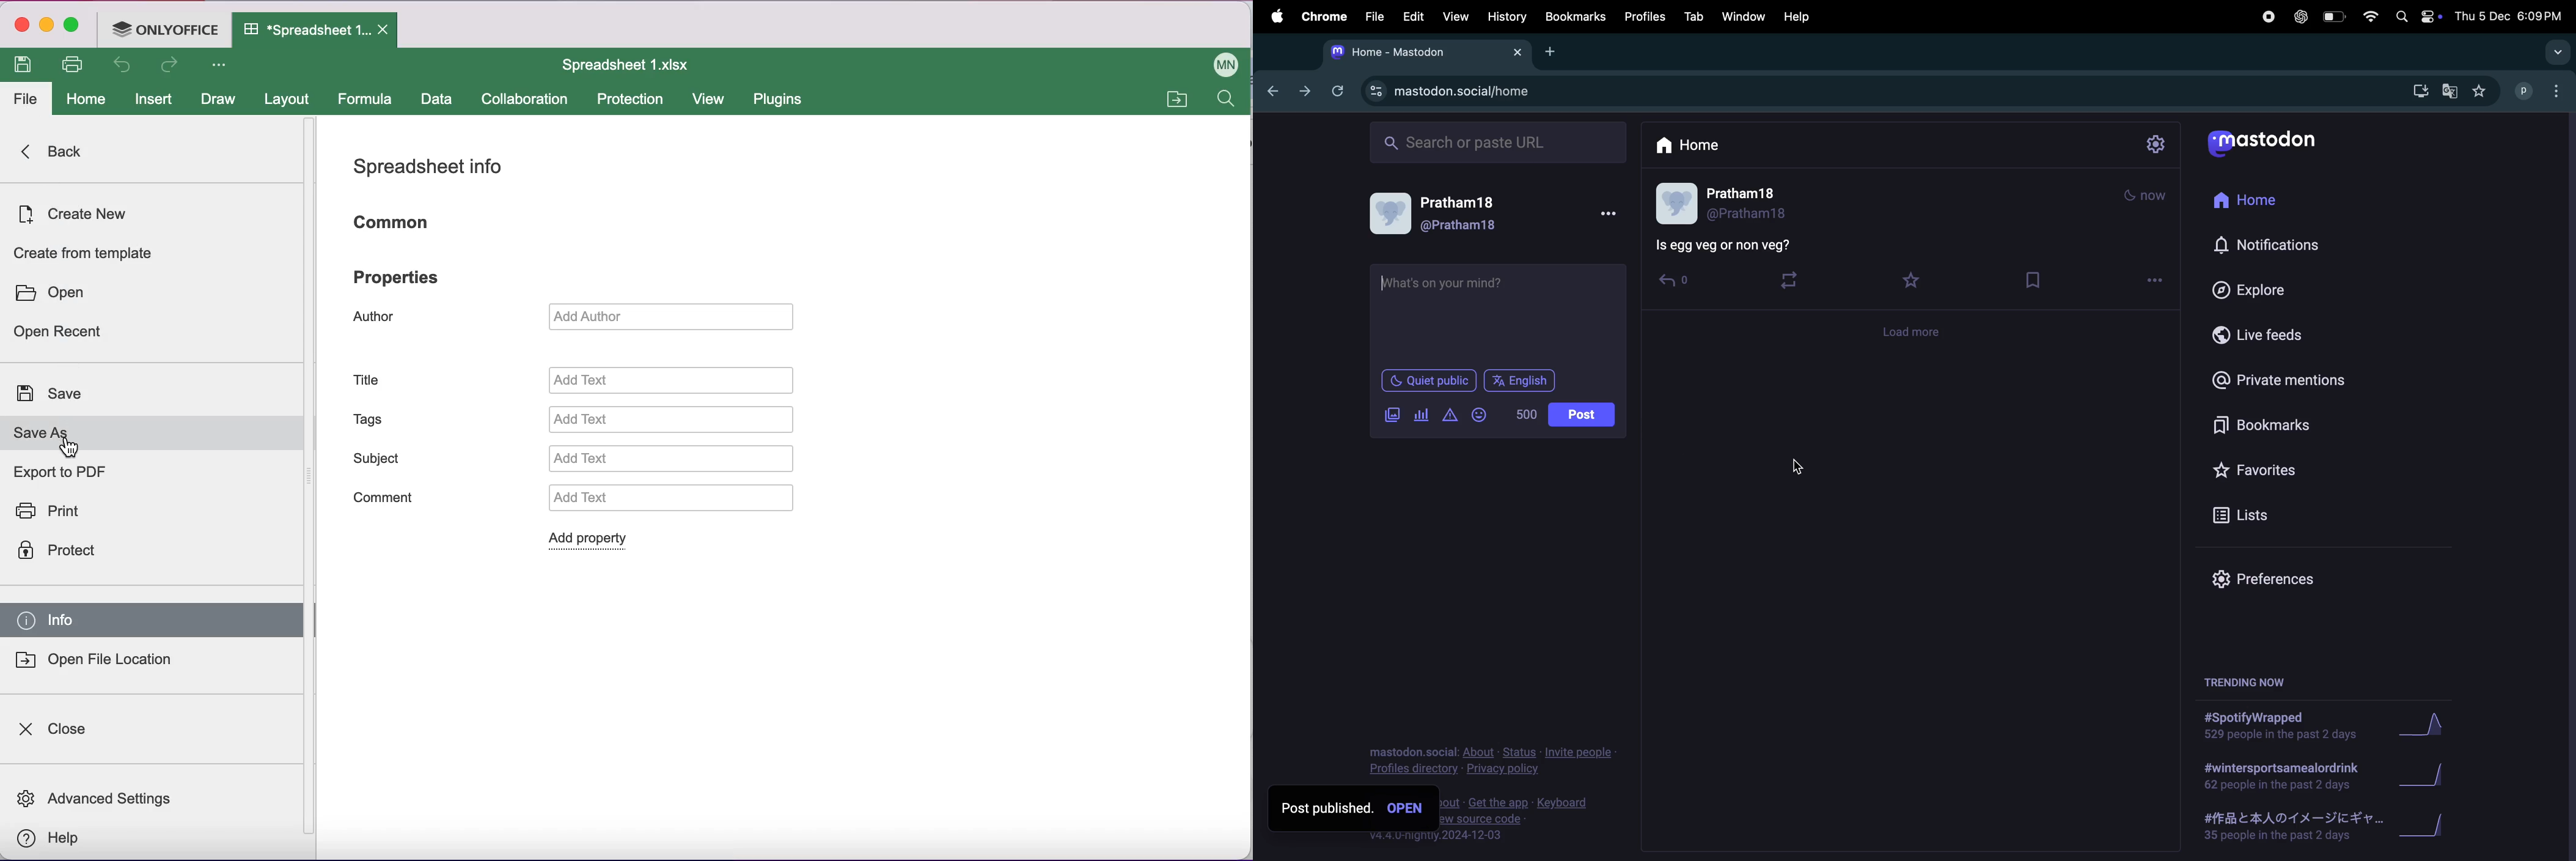  I want to click on english, so click(1521, 381).